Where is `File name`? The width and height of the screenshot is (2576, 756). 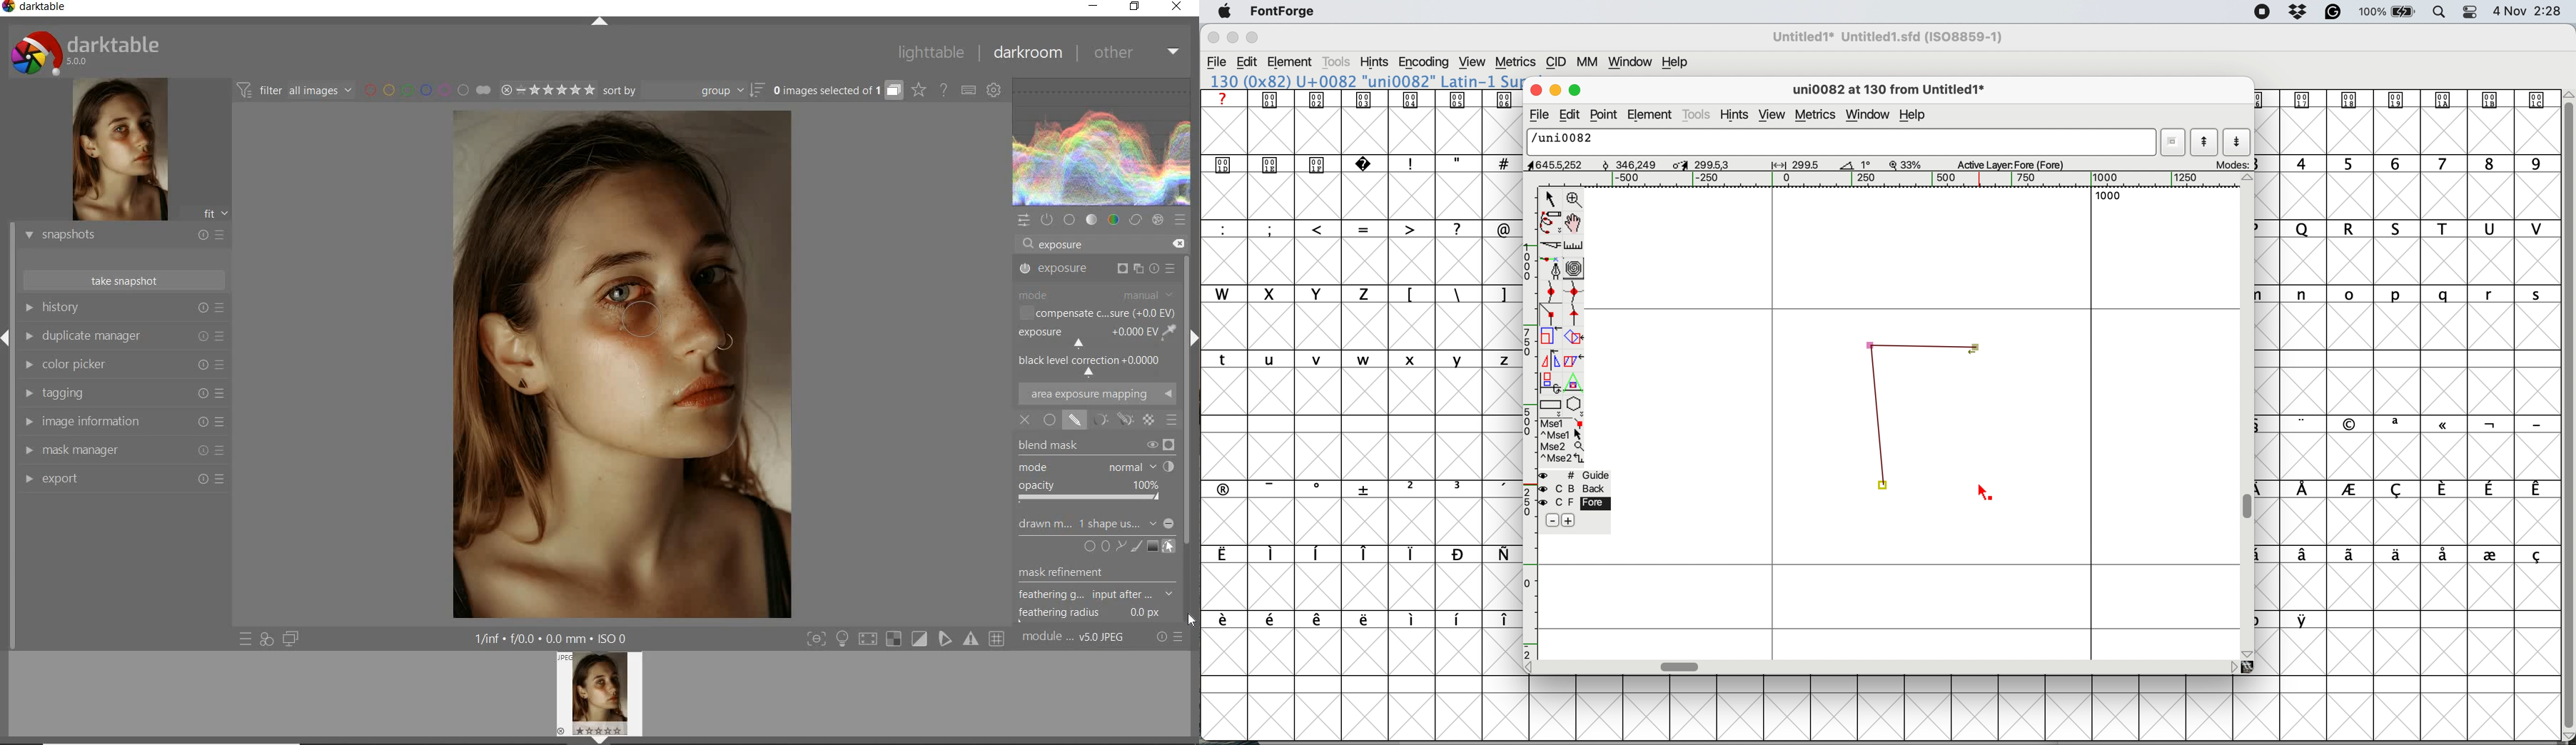
File name is located at coordinates (1884, 37).